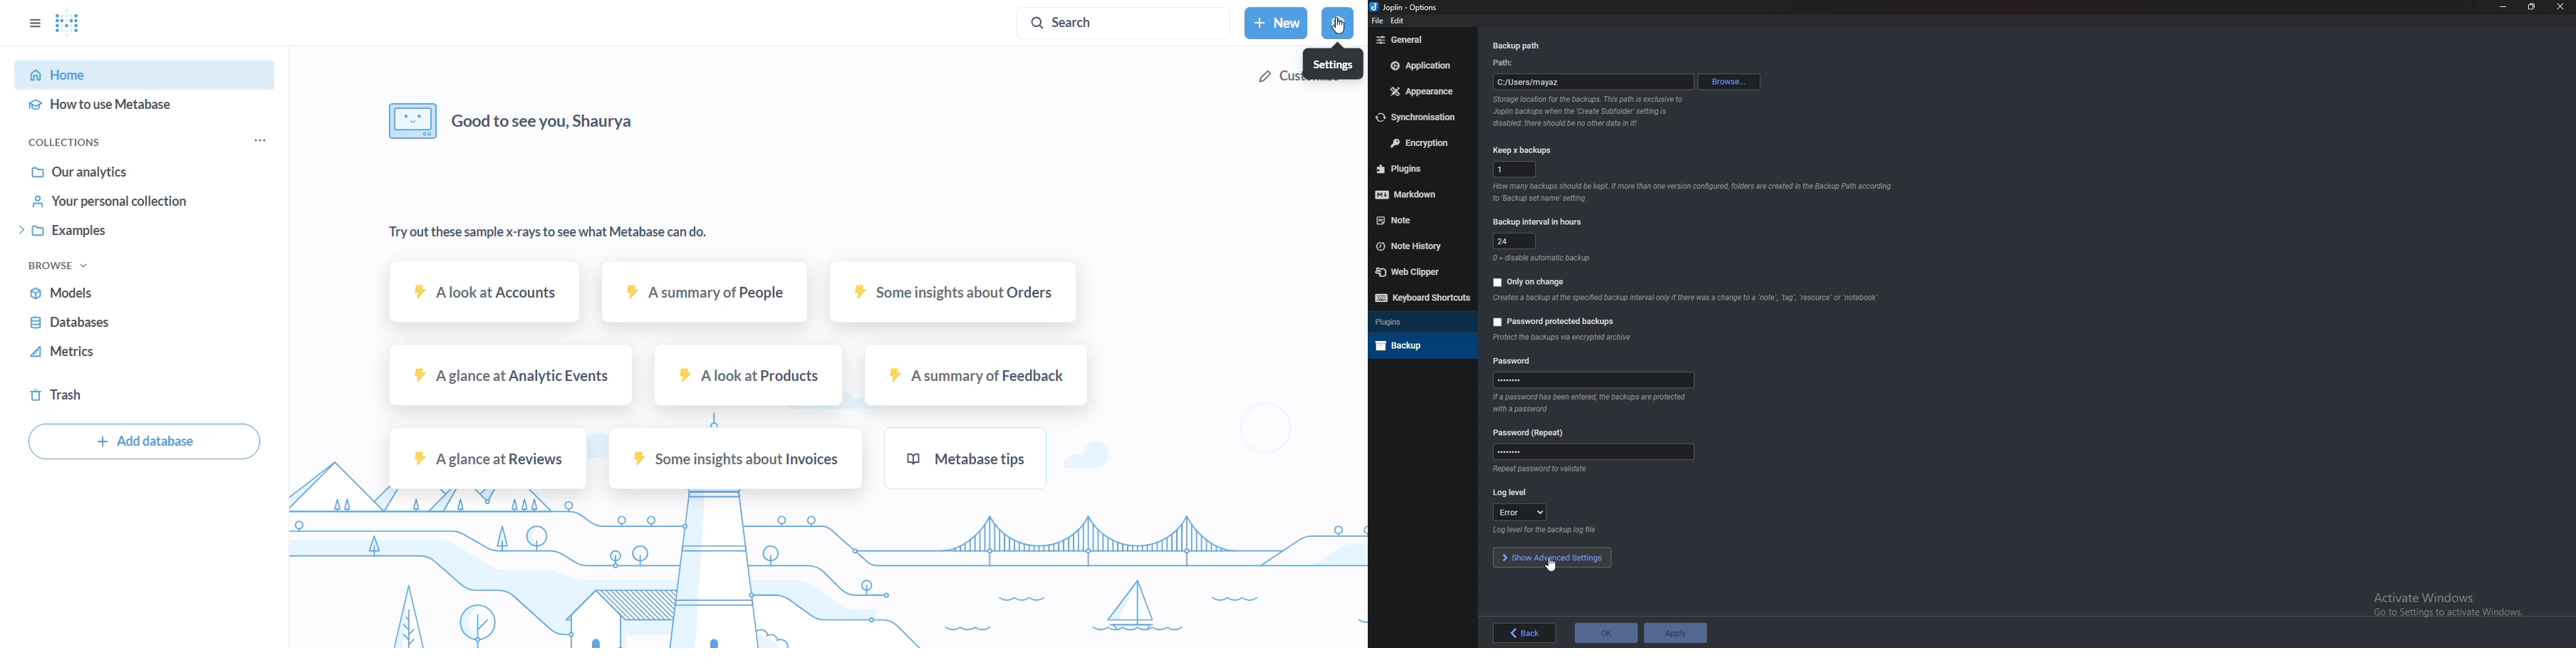 The image size is (2576, 672). What do you see at coordinates (1415, 193) in the screenshot?
I see `Mark down` at bounding box center [1415, 193].